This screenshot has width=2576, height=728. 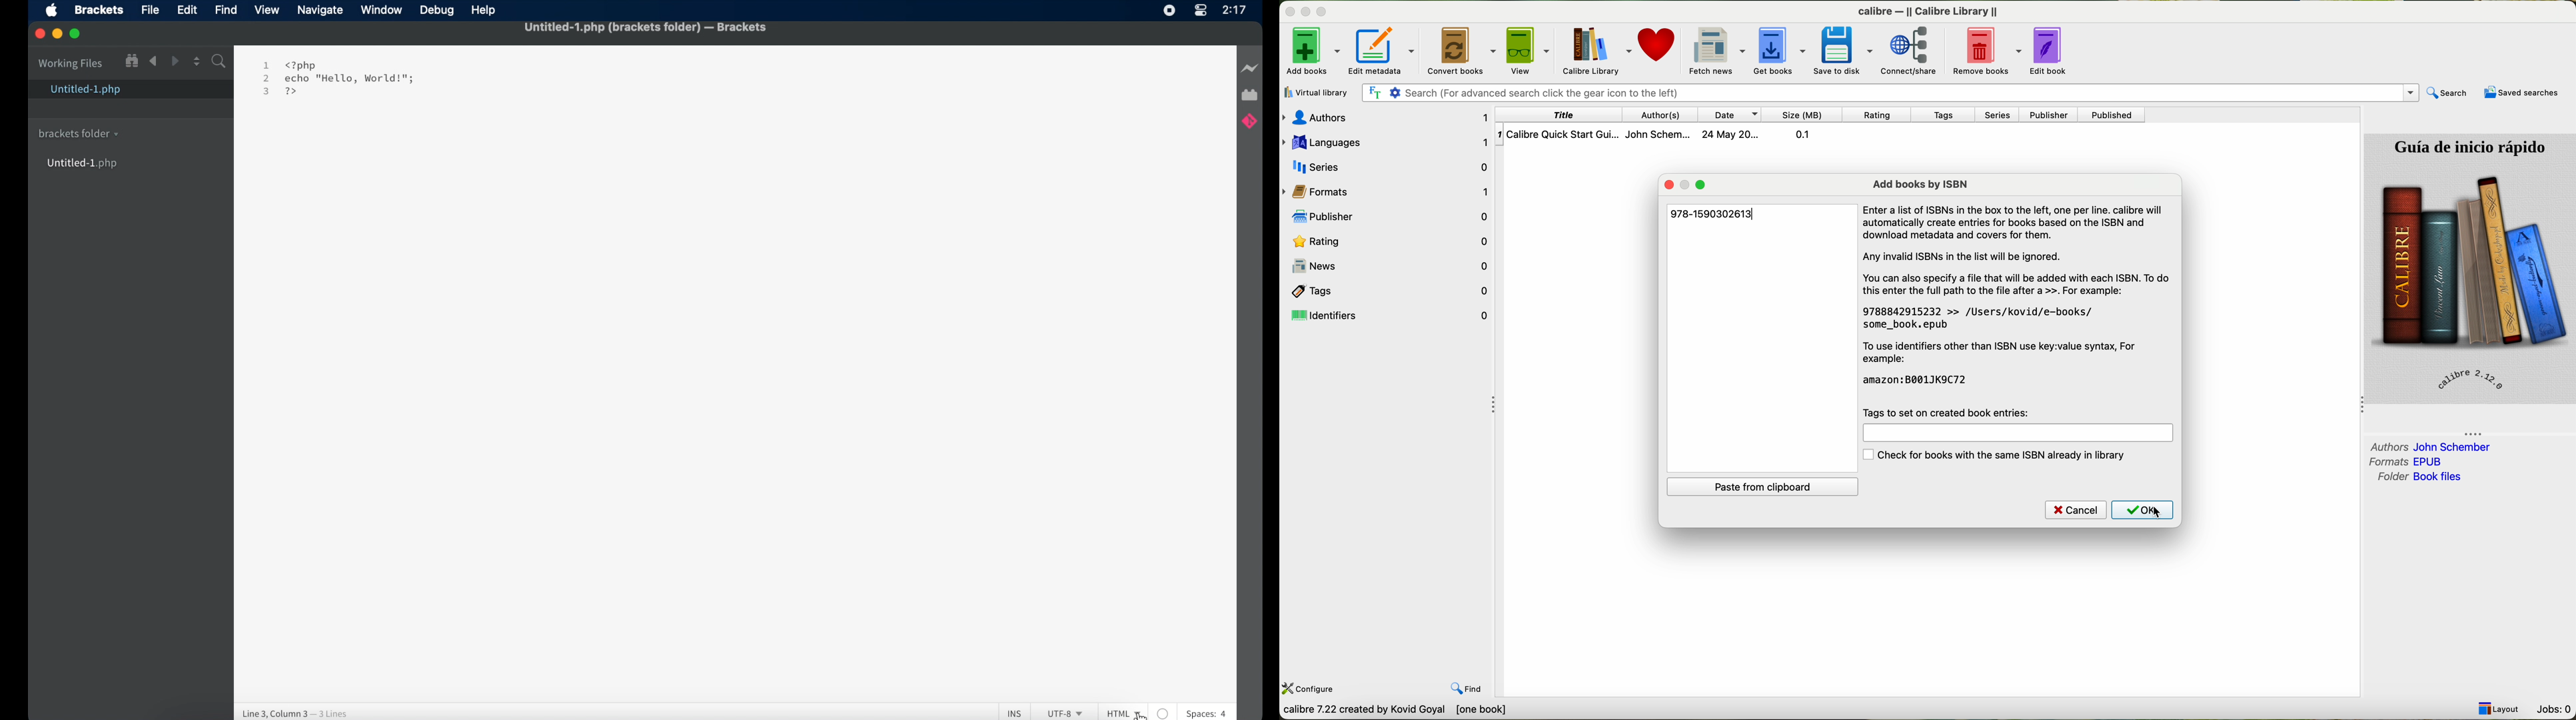 What do you see at coordinates (2072, 509) in the screenshot?
I see `cancel button` at bounding box center [2072, 509].